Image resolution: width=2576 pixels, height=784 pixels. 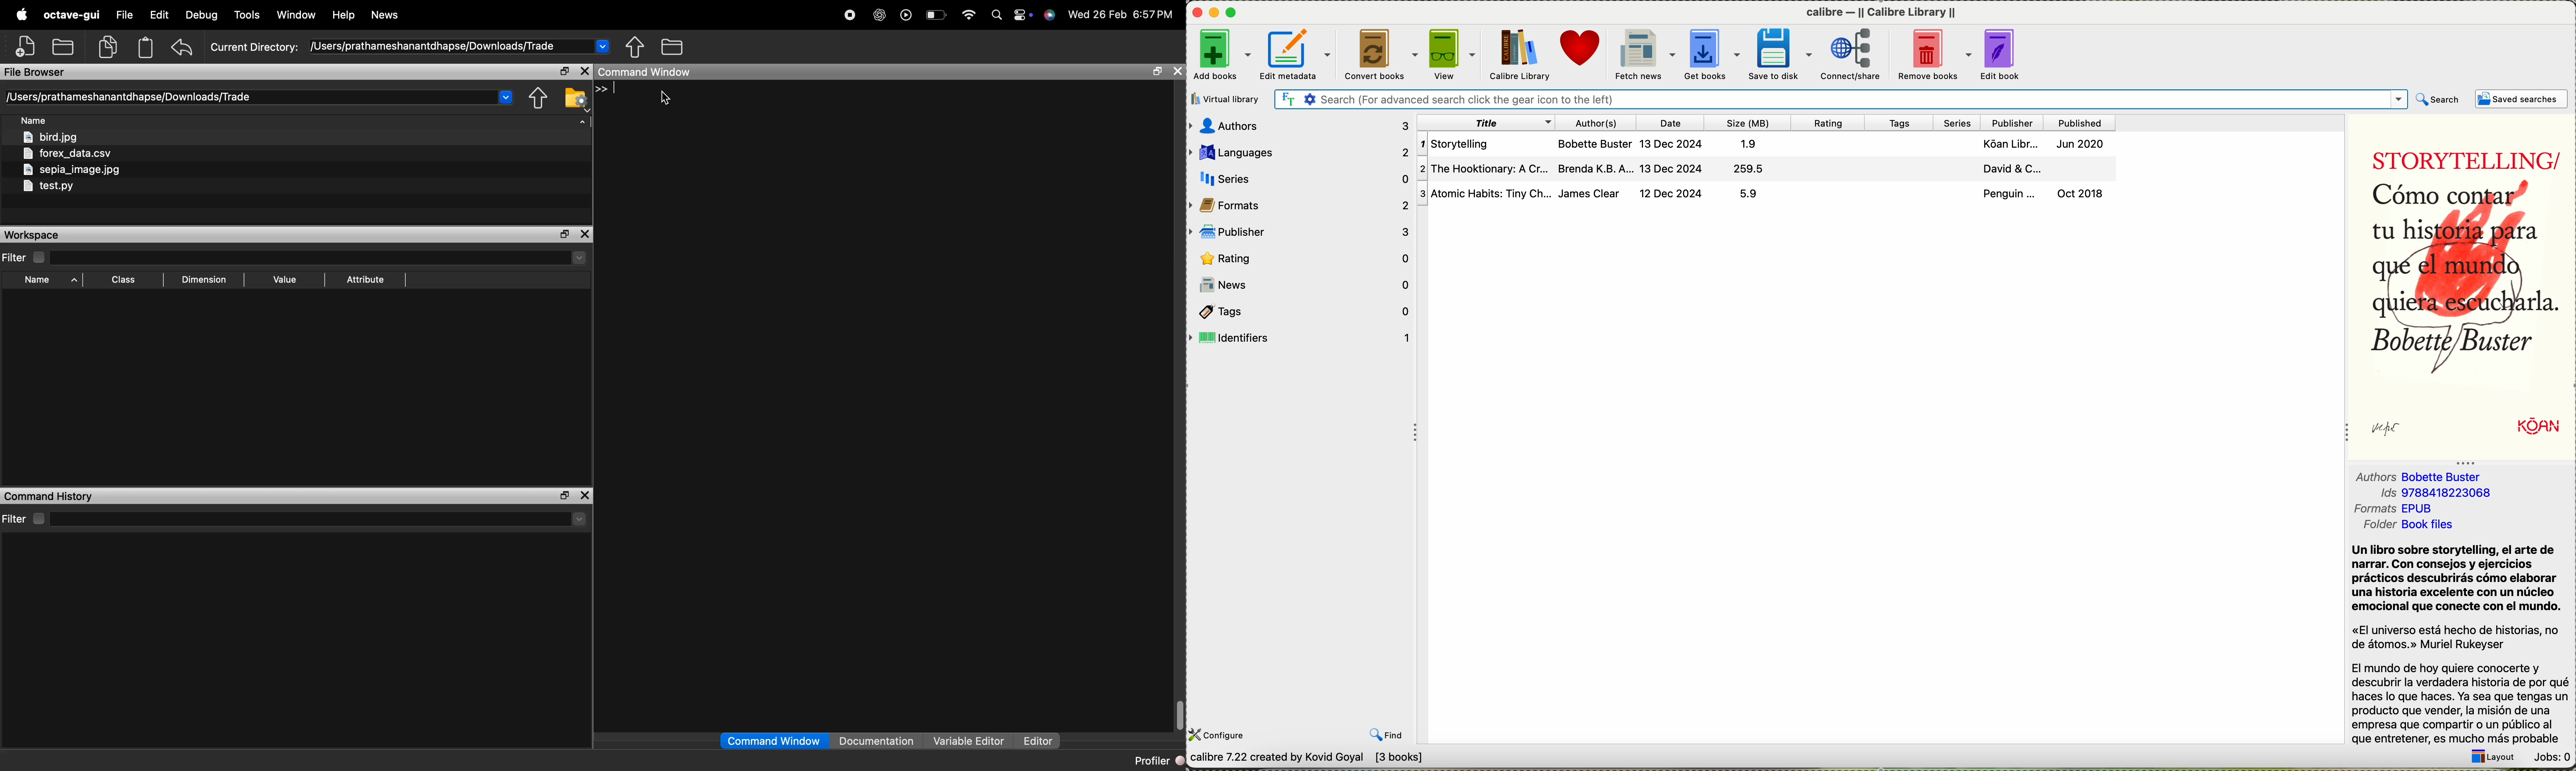 I want to click on EPUB, so click(x=2422, y=510).